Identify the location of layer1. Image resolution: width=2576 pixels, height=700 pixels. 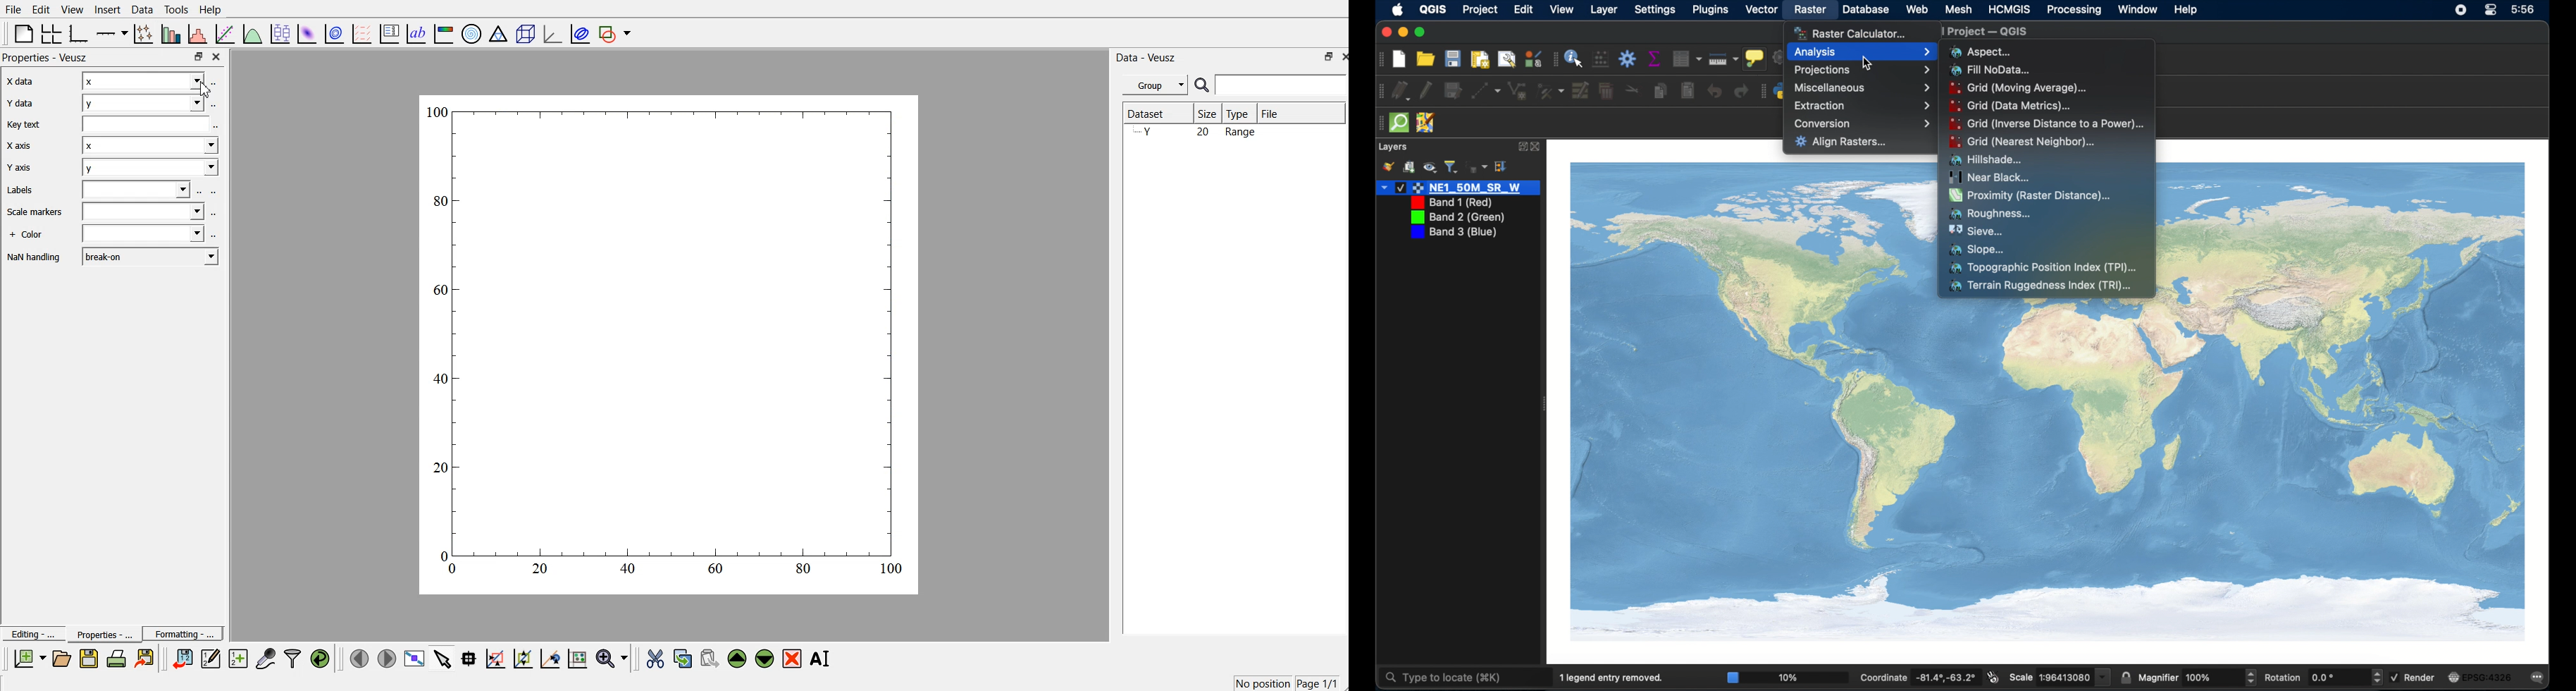
(1458, 188).